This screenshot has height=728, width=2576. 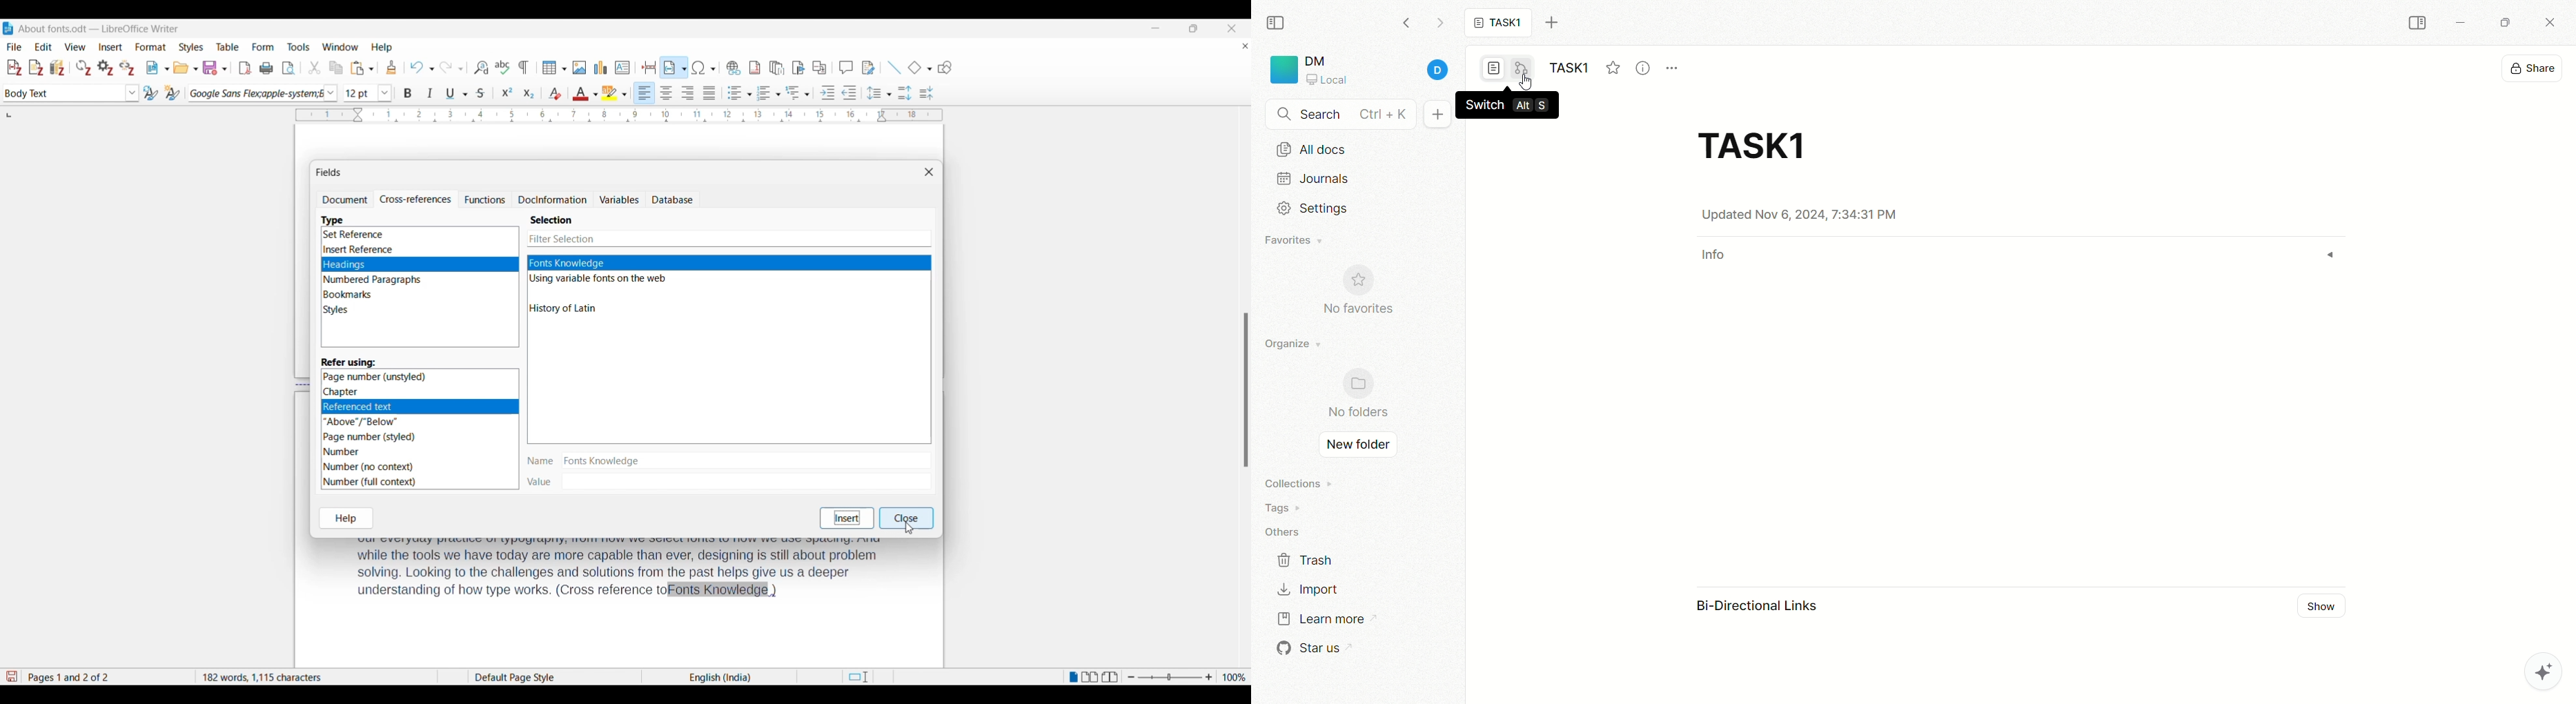 I want to click on Font size options, so click(x=385, y=93).